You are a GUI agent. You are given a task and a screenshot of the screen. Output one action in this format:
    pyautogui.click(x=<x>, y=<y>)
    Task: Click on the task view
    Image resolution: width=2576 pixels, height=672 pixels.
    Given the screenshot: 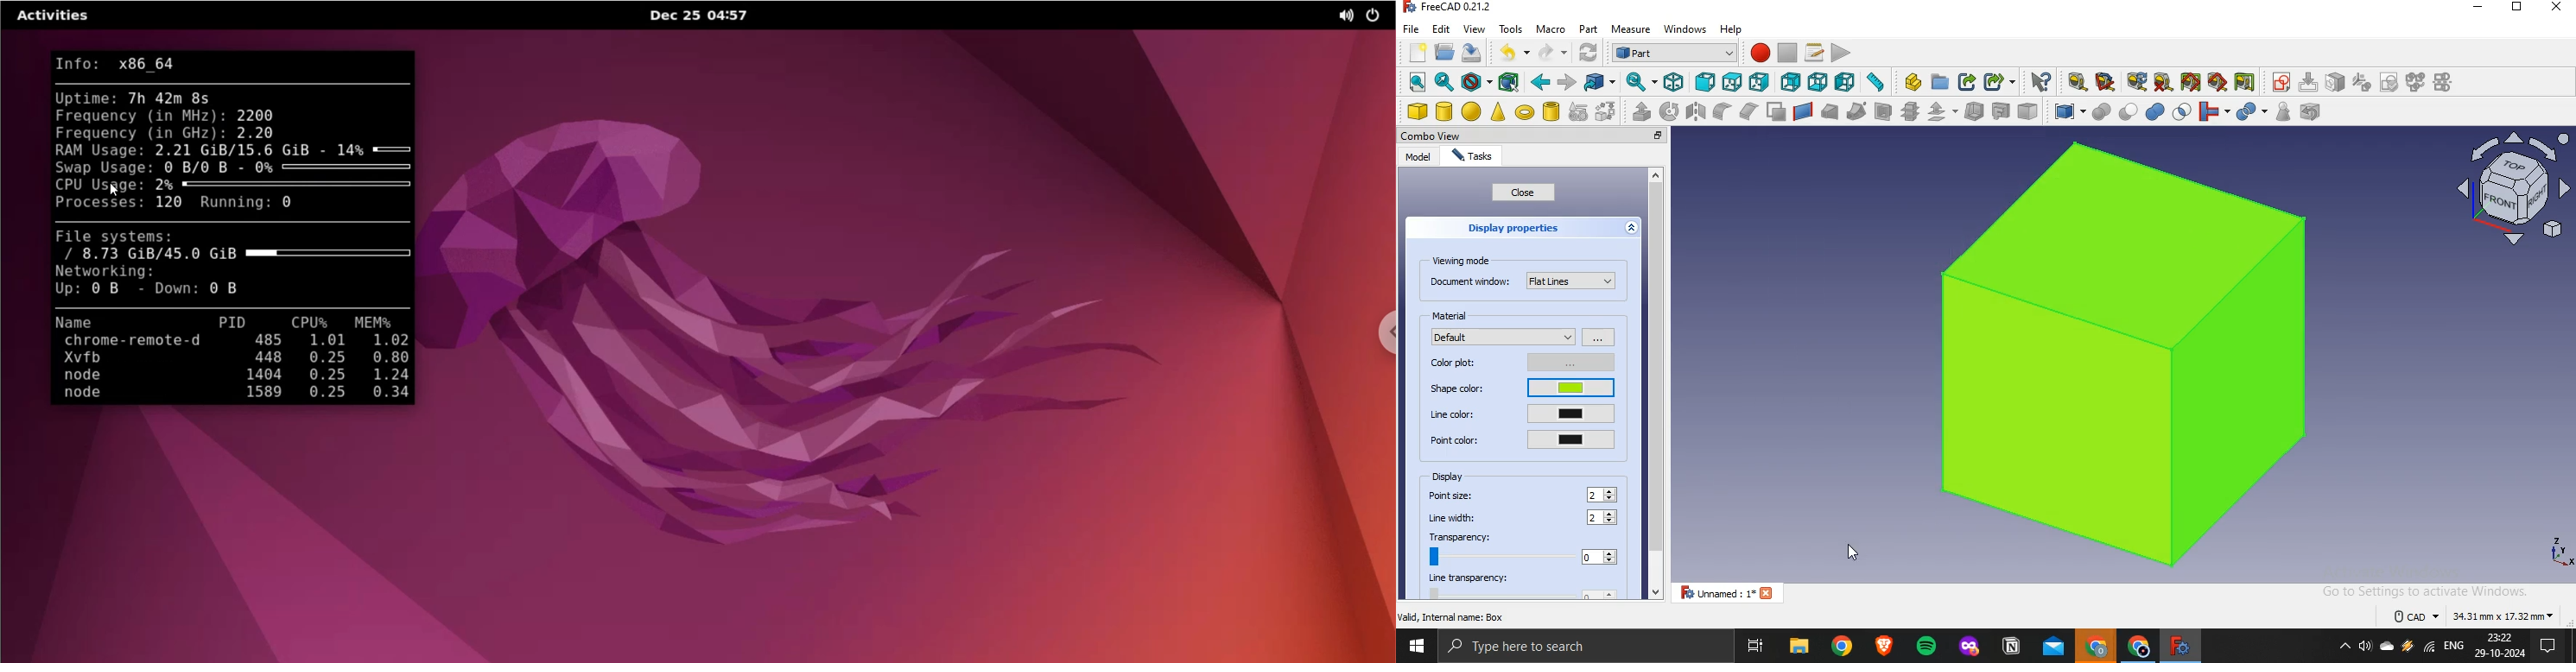 What is the action you would take?
    pyautogui.click(x=1757, y=647)
    